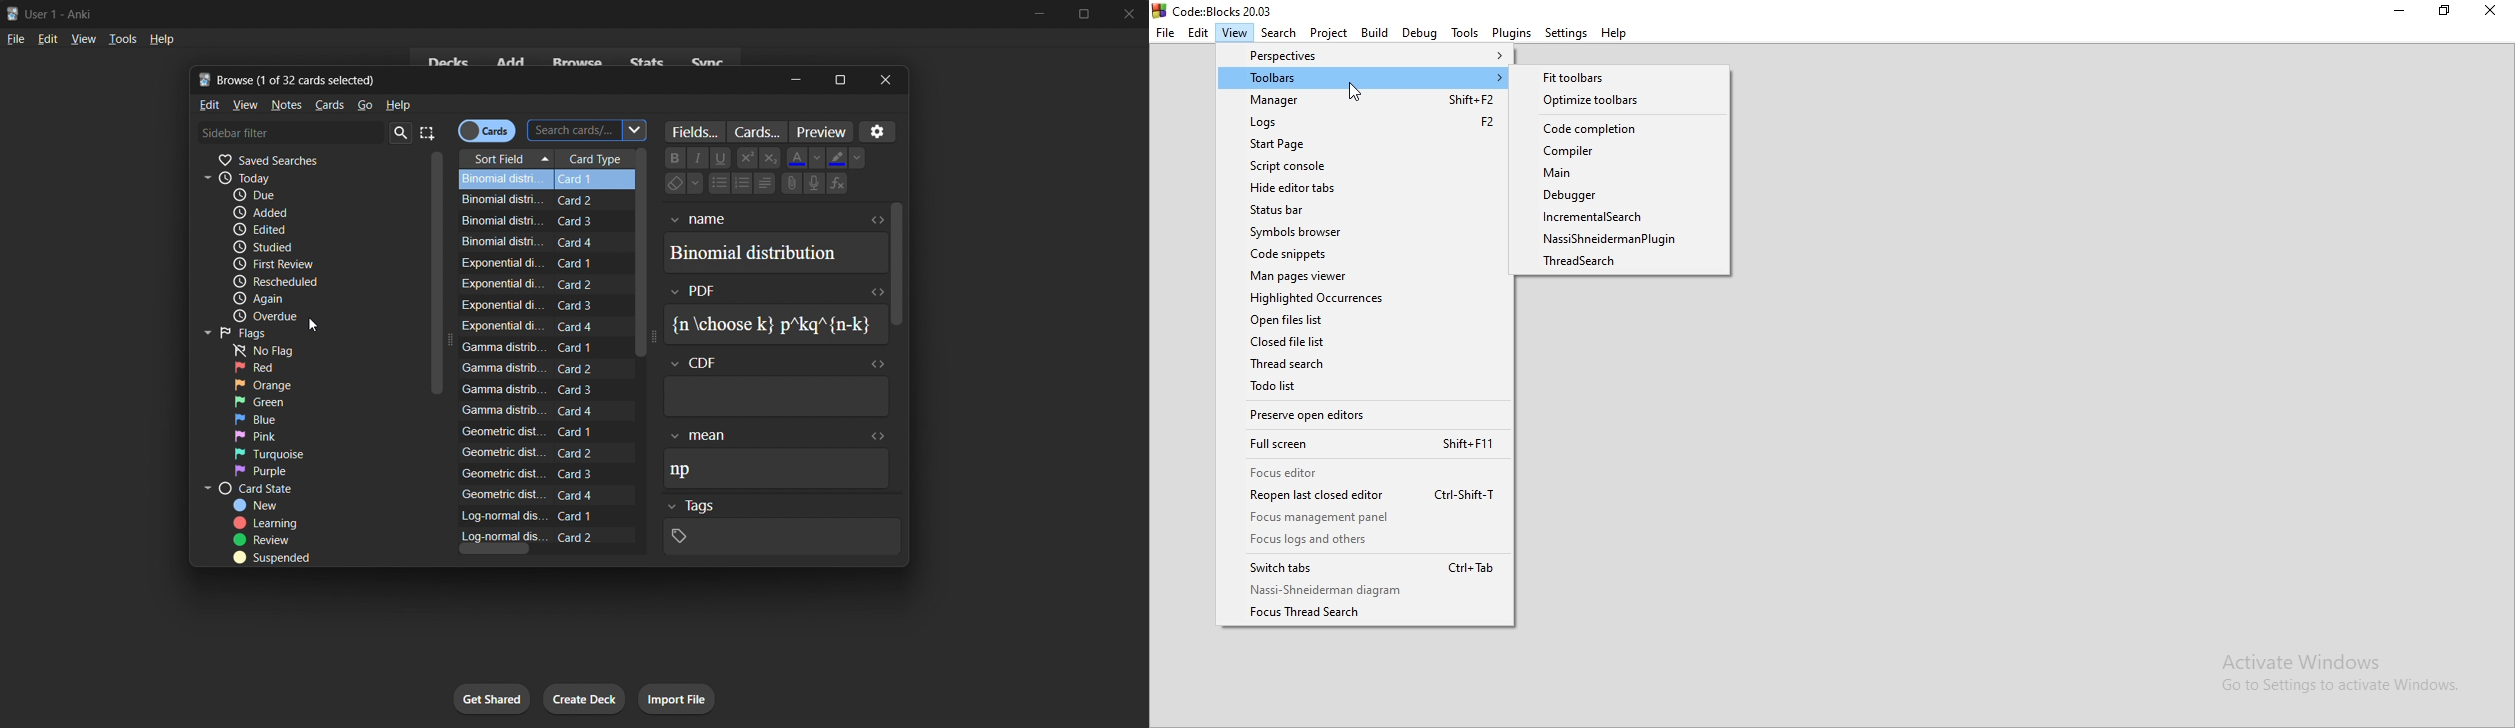 The height and width of the screenshot is (728, 2520). What do you see at coordinates (676, 218) in the screenshot?
I see `Drop down` at bounding box center [676, 218].